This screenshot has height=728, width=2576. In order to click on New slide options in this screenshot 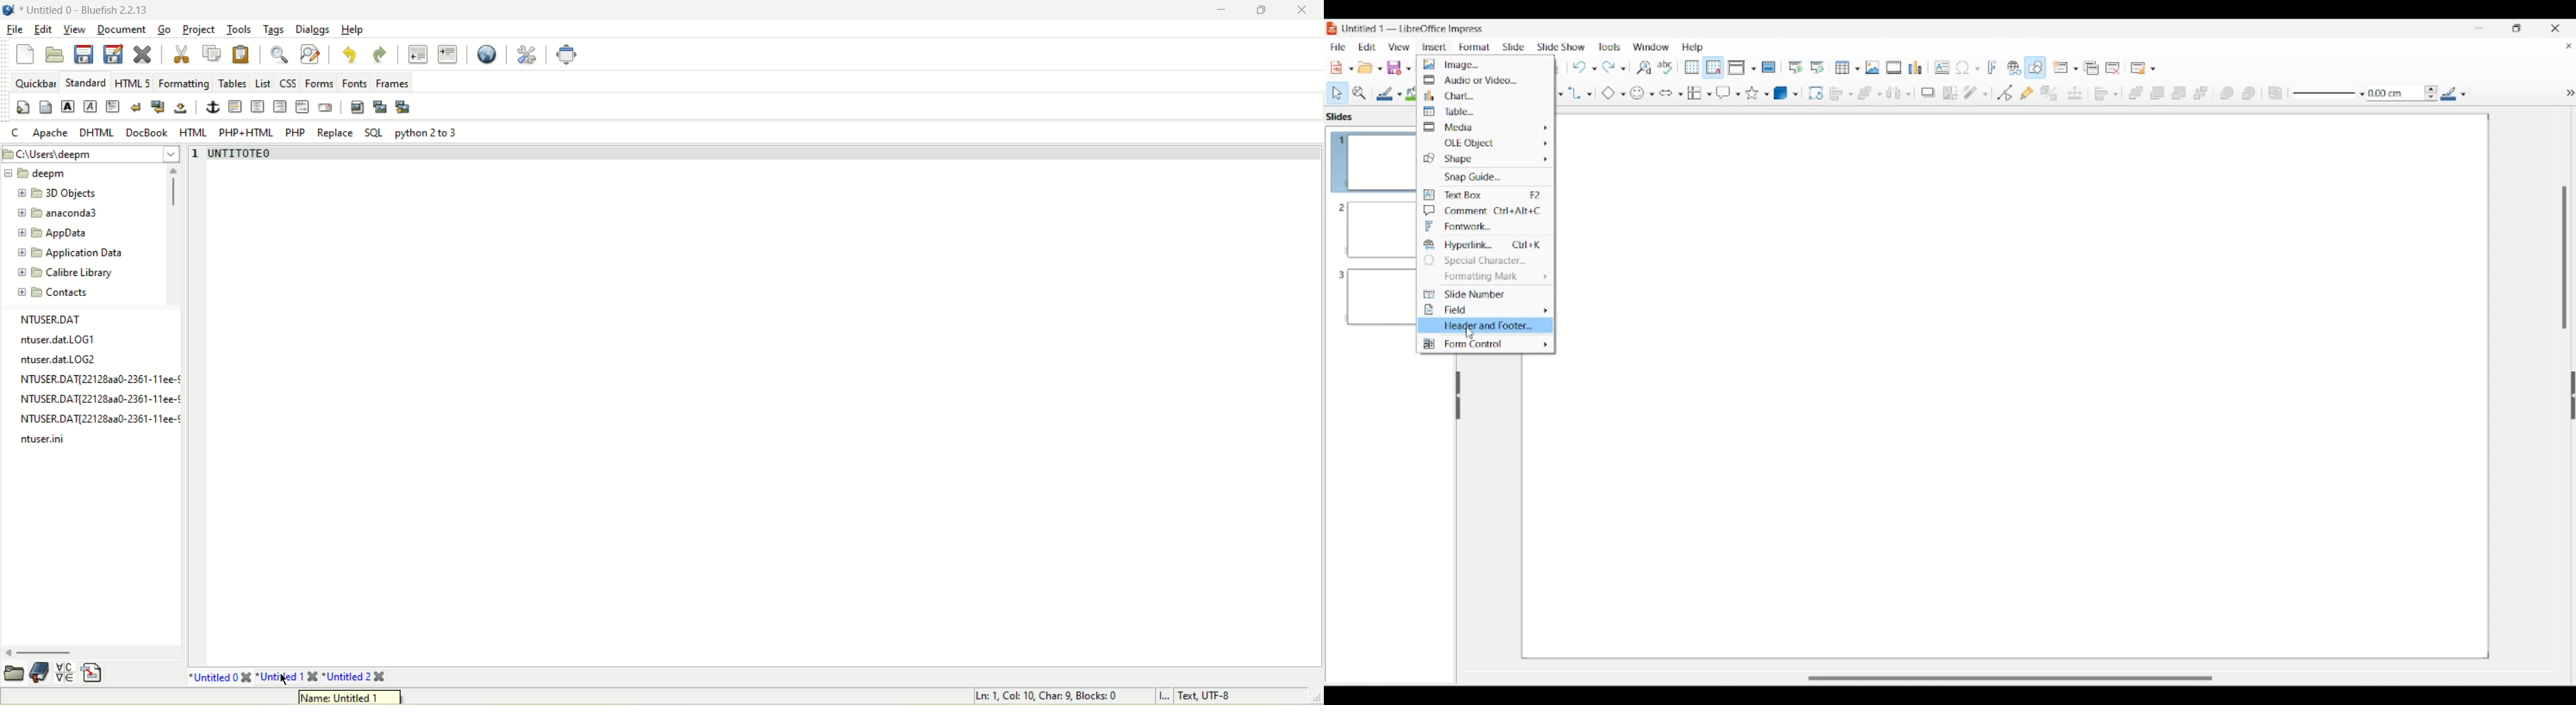, I will do `click(2066, 67)`.